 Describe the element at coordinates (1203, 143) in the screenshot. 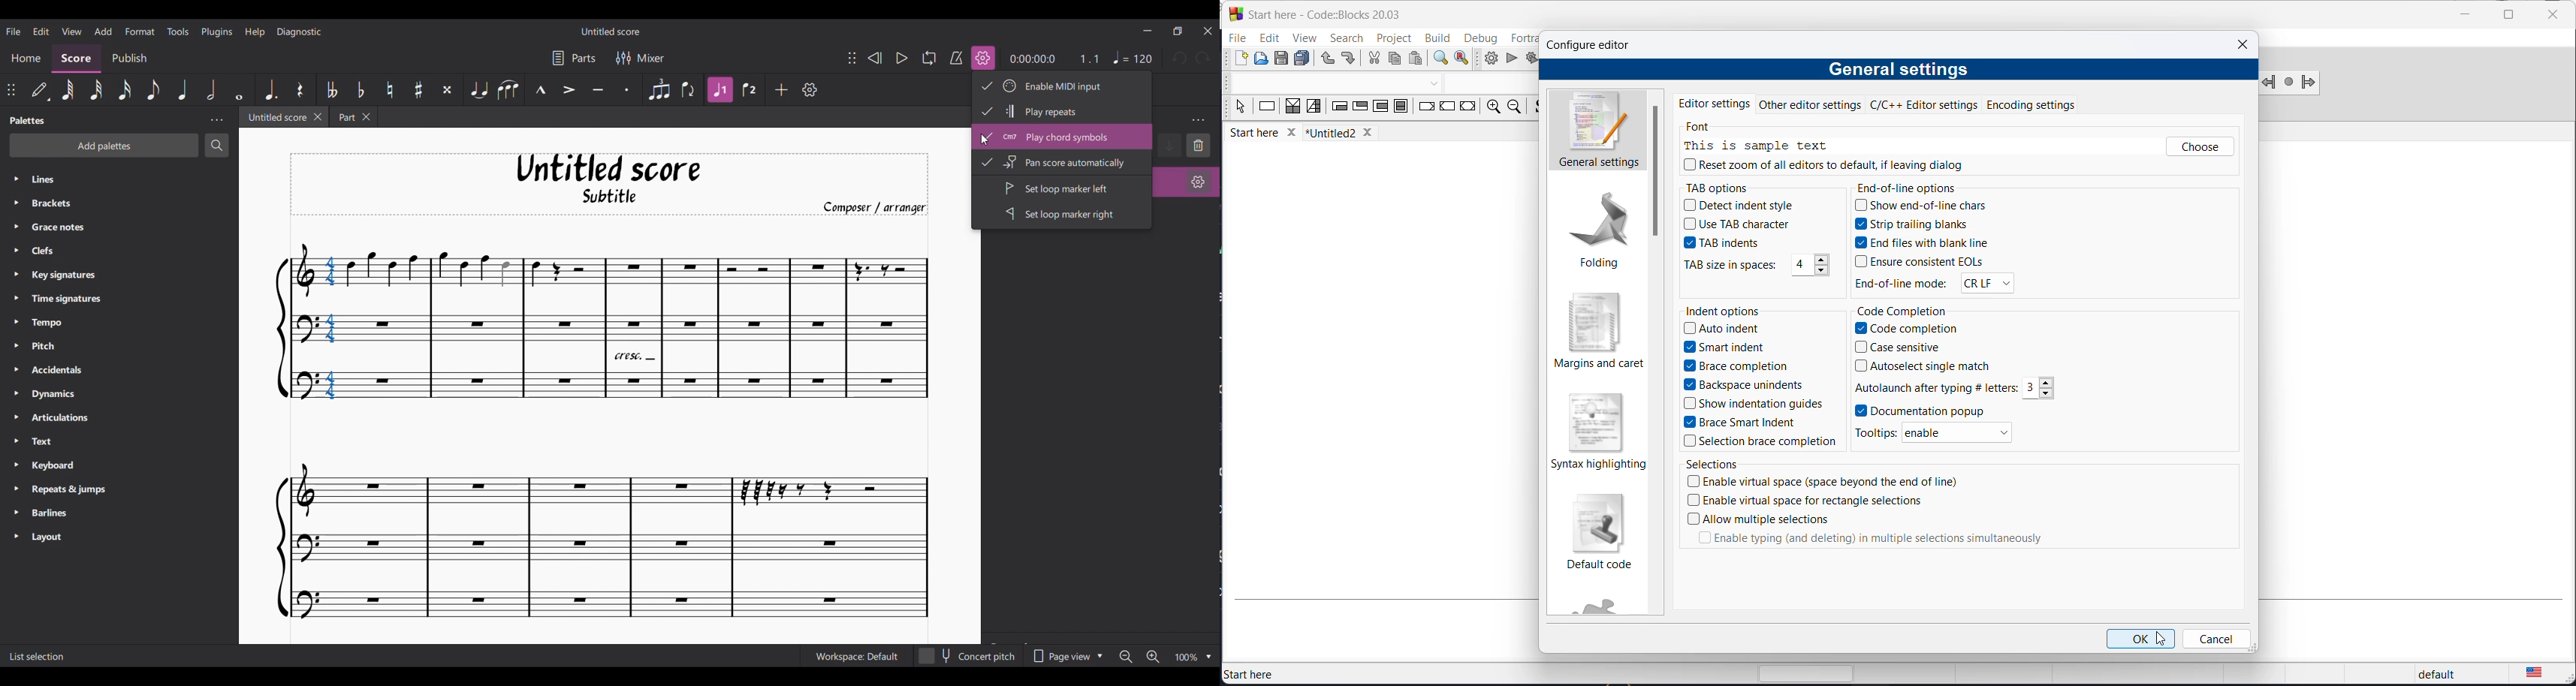

I see `delete` at that location.